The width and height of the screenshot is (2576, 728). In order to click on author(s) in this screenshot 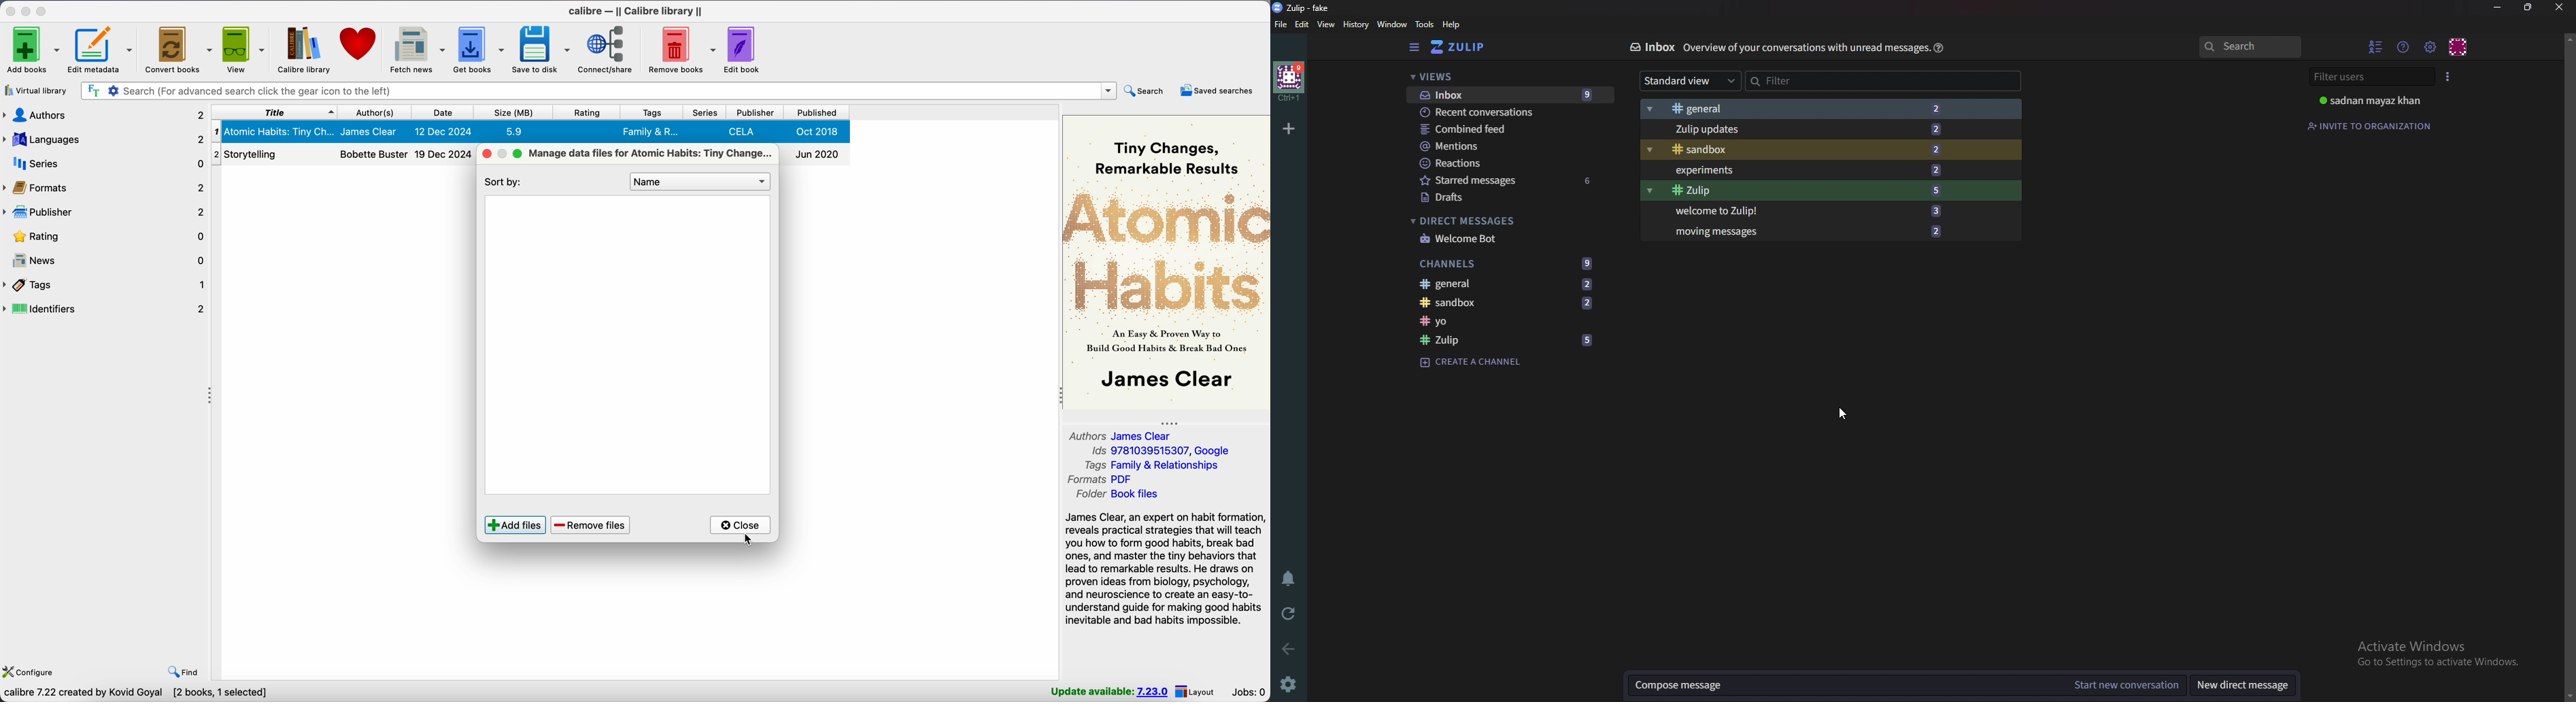, I will do `click(375, 112)`.